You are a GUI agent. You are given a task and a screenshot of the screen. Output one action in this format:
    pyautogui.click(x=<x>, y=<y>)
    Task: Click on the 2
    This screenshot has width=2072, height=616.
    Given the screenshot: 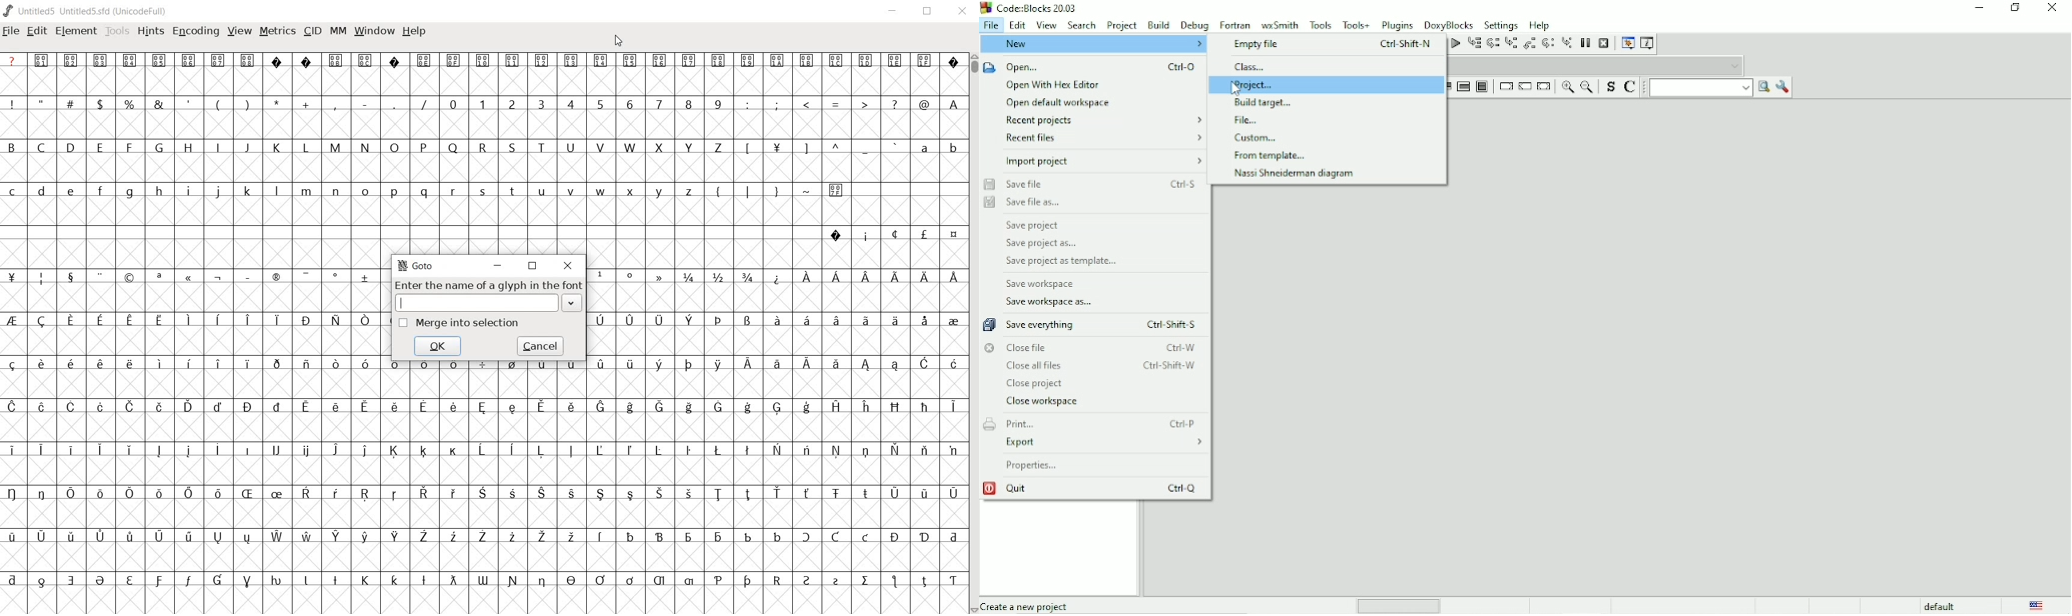 What is the action you would take?
    pyautogui.click(x=512, y=103)
    